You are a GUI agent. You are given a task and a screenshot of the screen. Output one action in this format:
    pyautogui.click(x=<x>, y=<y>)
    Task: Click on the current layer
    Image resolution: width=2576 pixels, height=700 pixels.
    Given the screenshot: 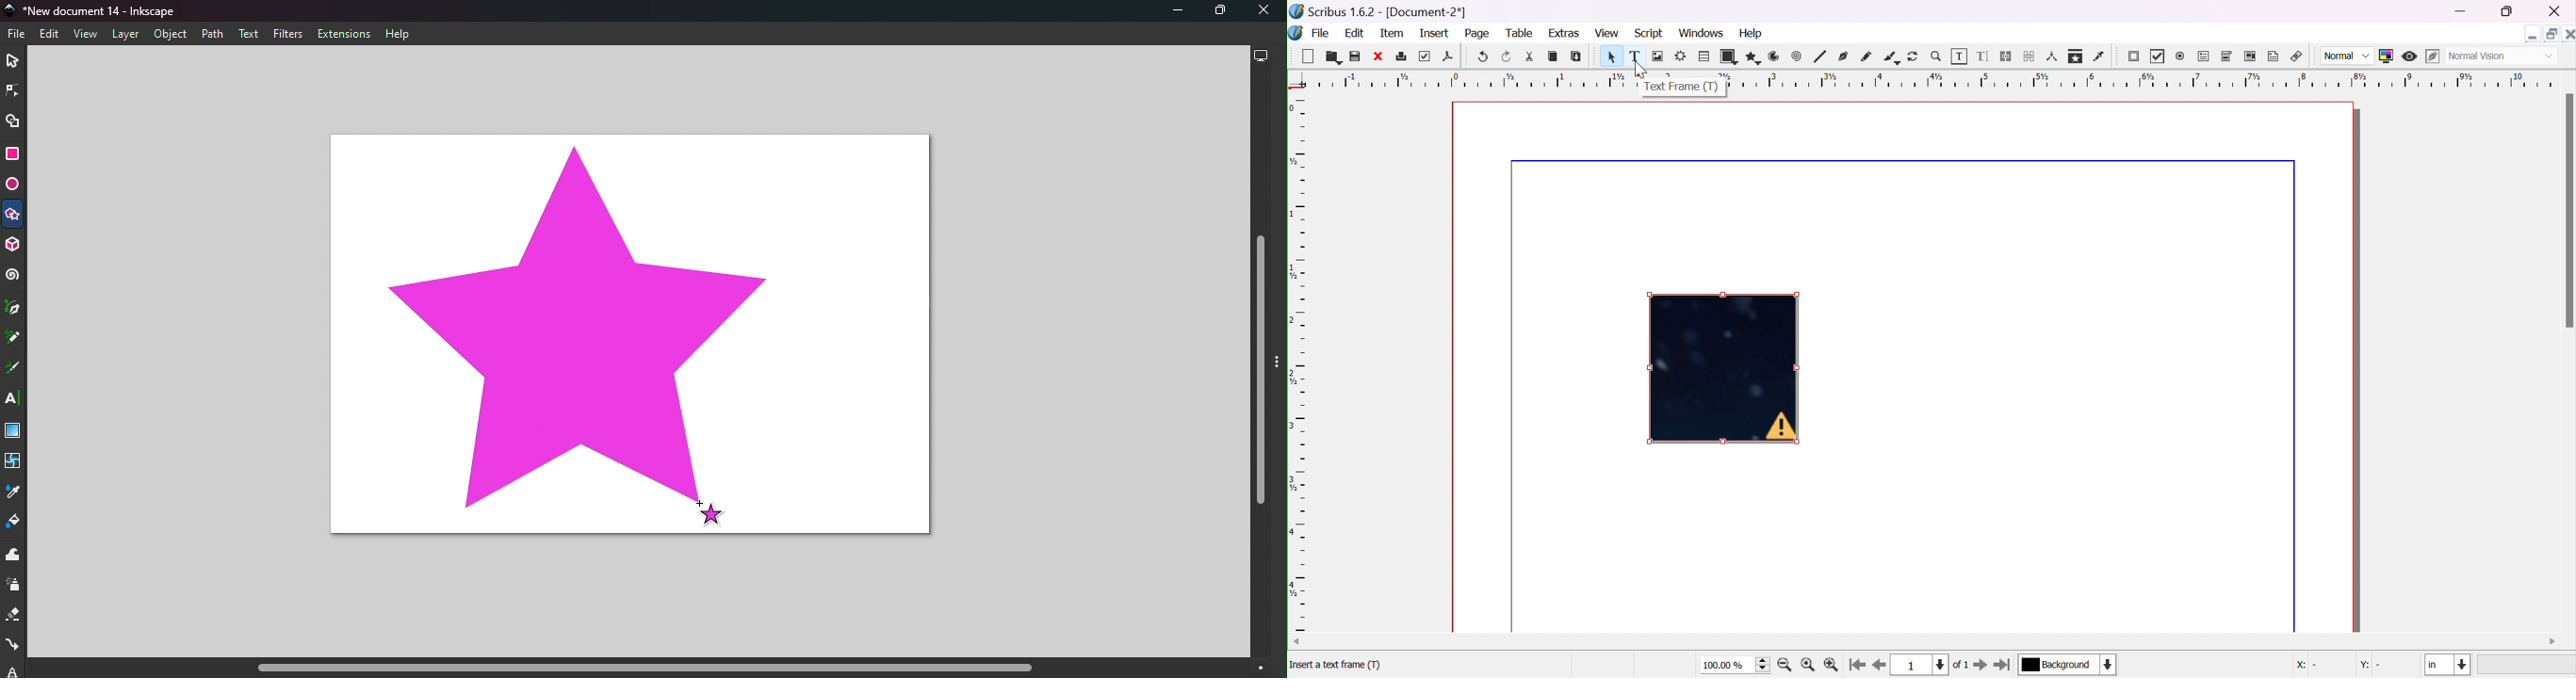 What is the action you would take?
    pyautogui.click(x=2068, y=664)
    